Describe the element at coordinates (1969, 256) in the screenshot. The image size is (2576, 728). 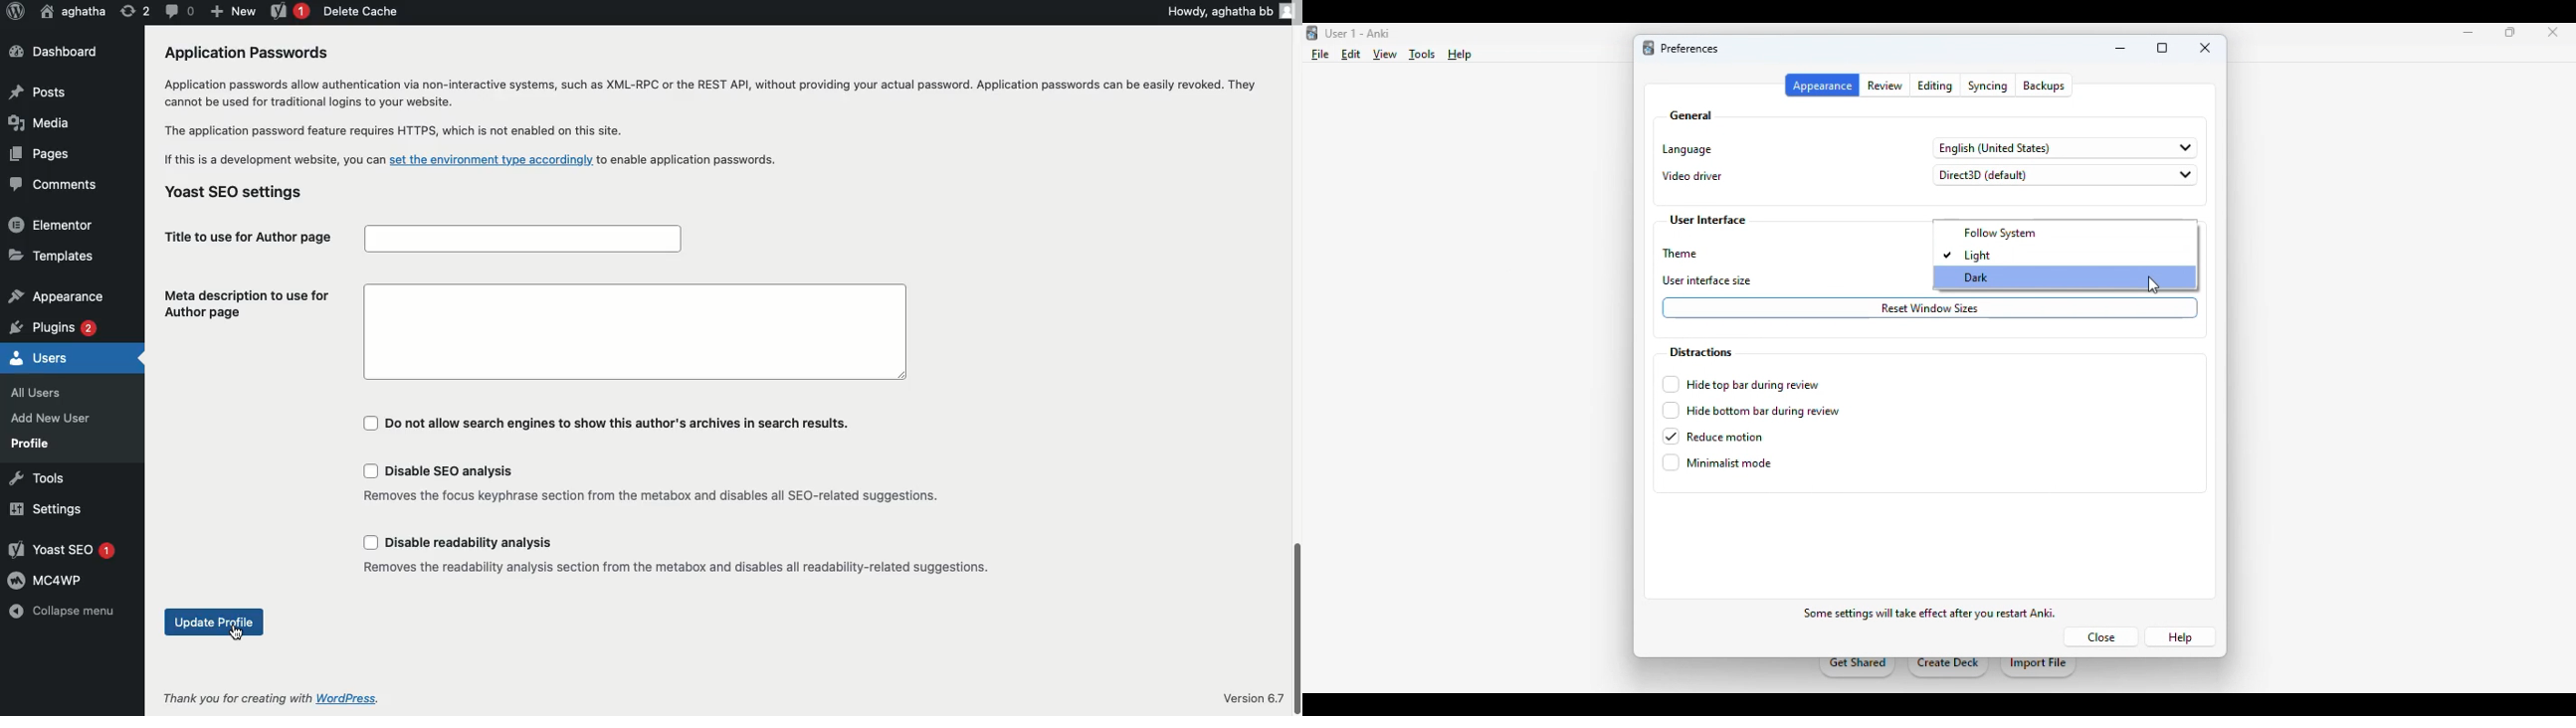
I see `light` at that location.